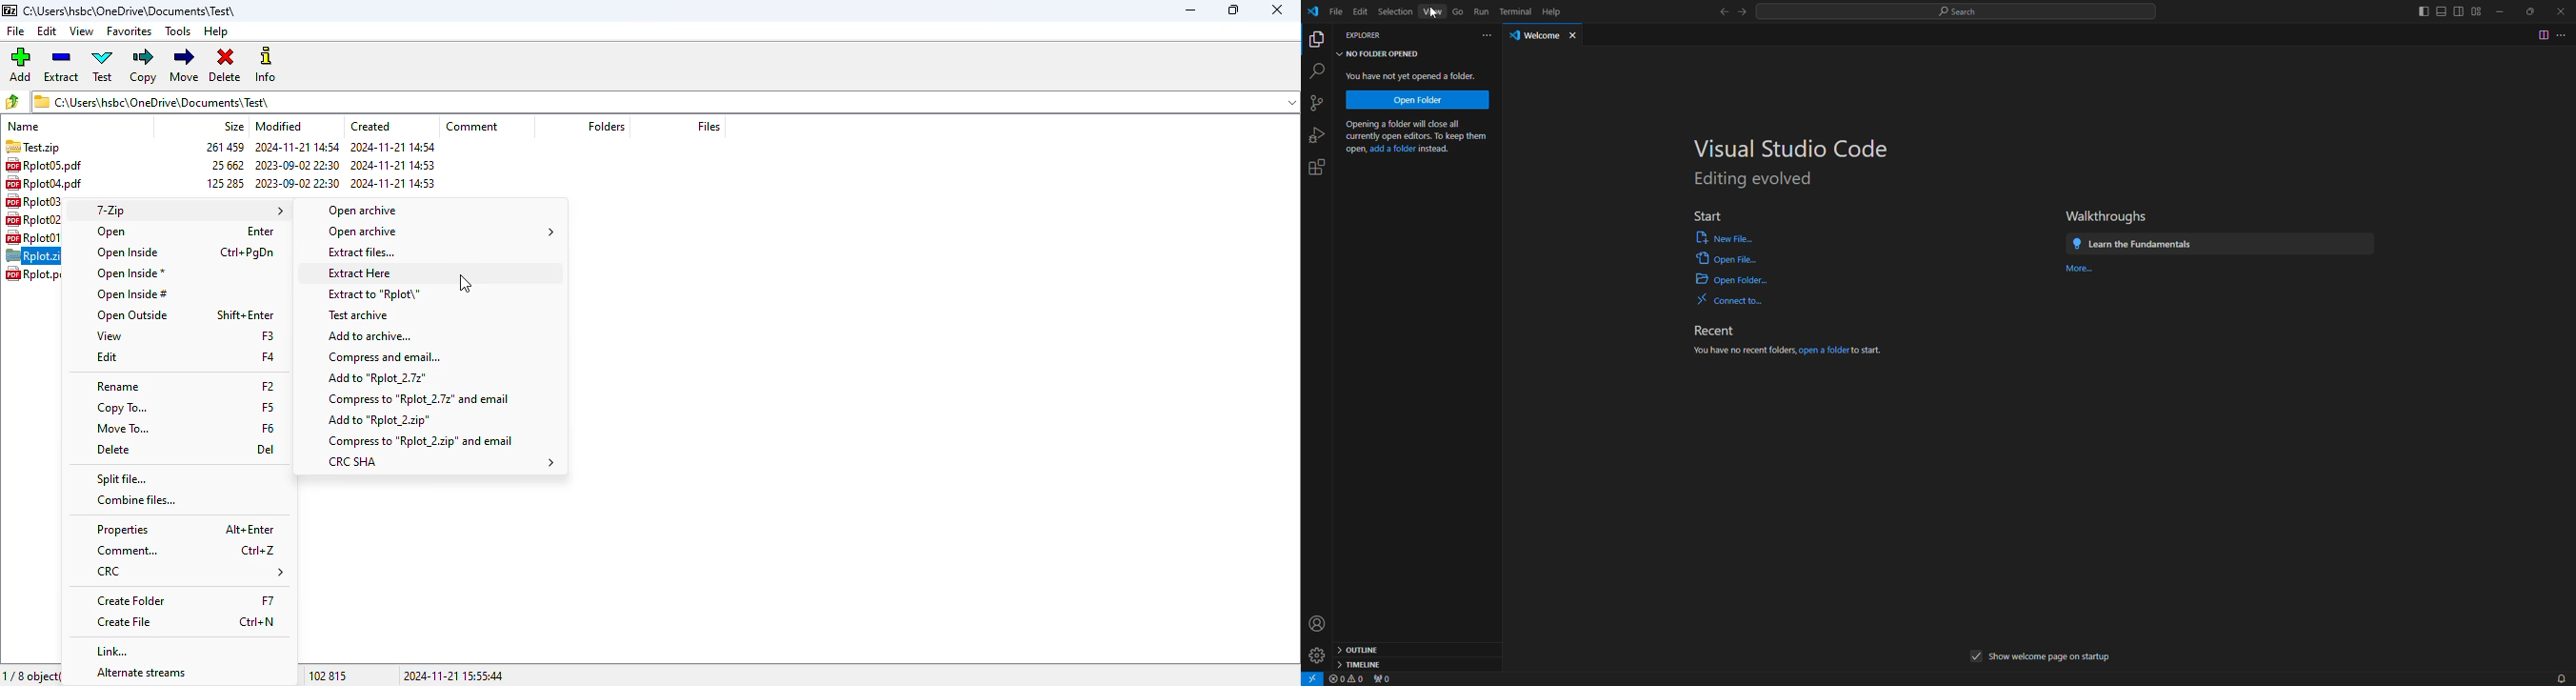  I want to click on close, so click(1274, 9).